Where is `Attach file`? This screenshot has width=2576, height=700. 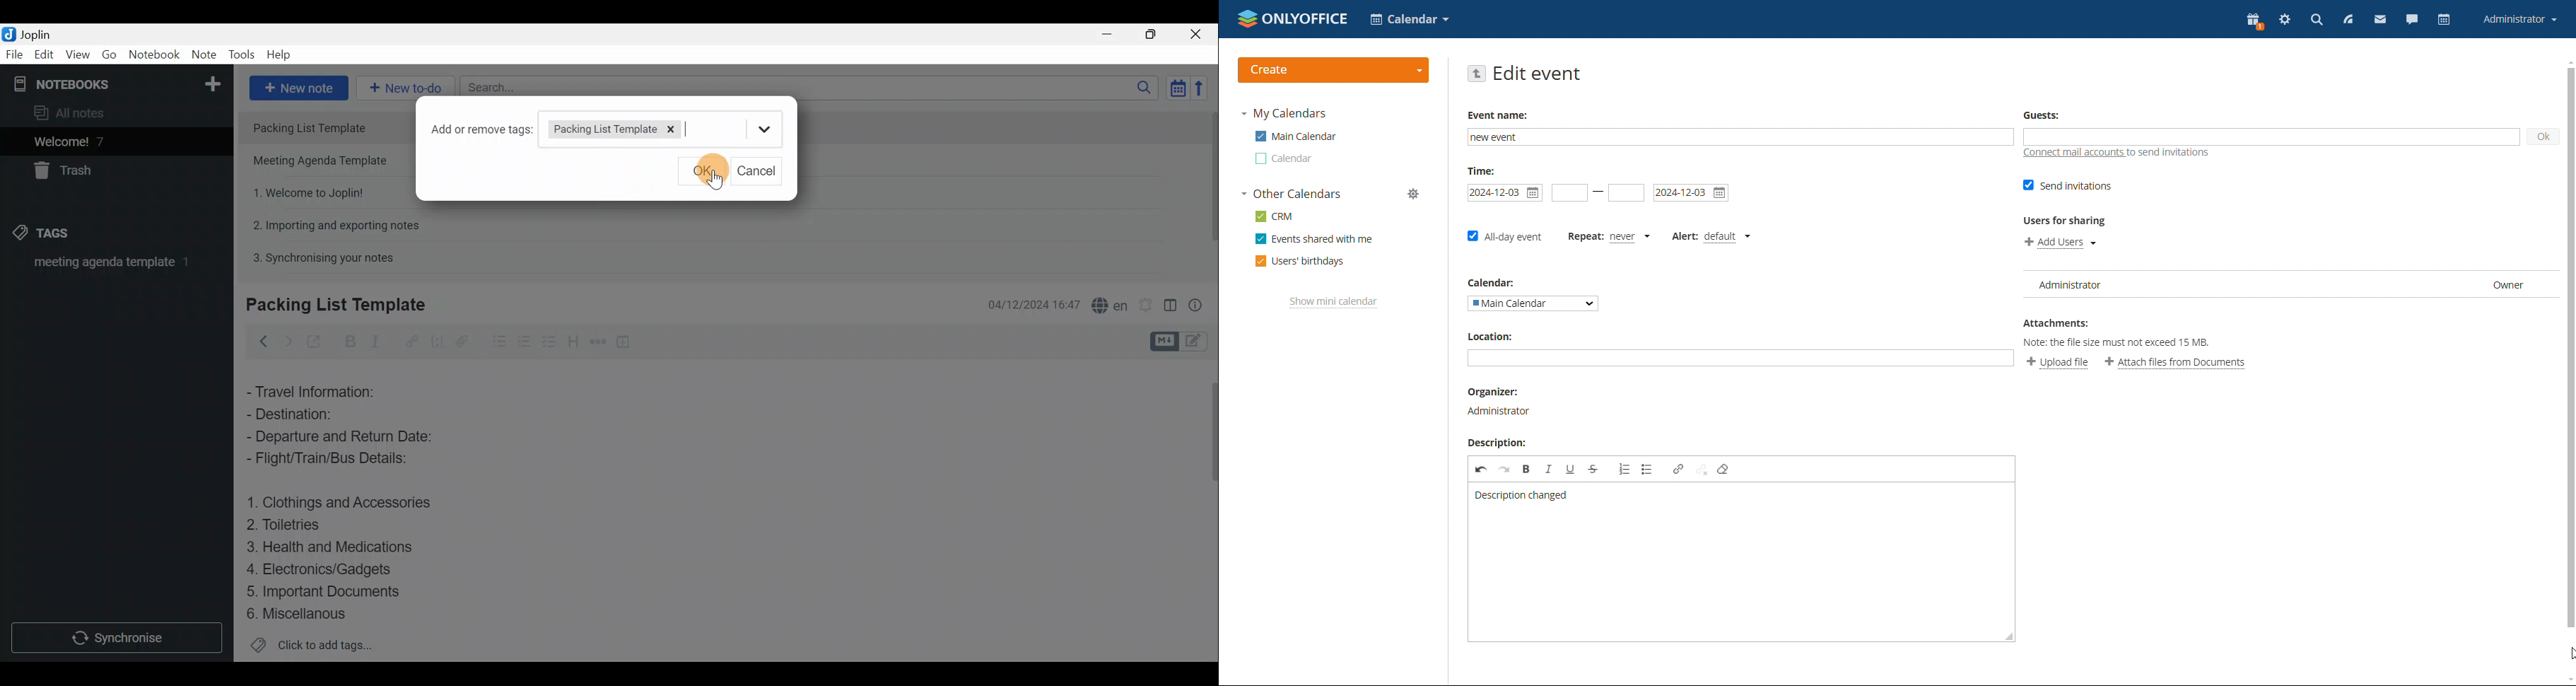 Attach file is located at coordinates (462, 340).